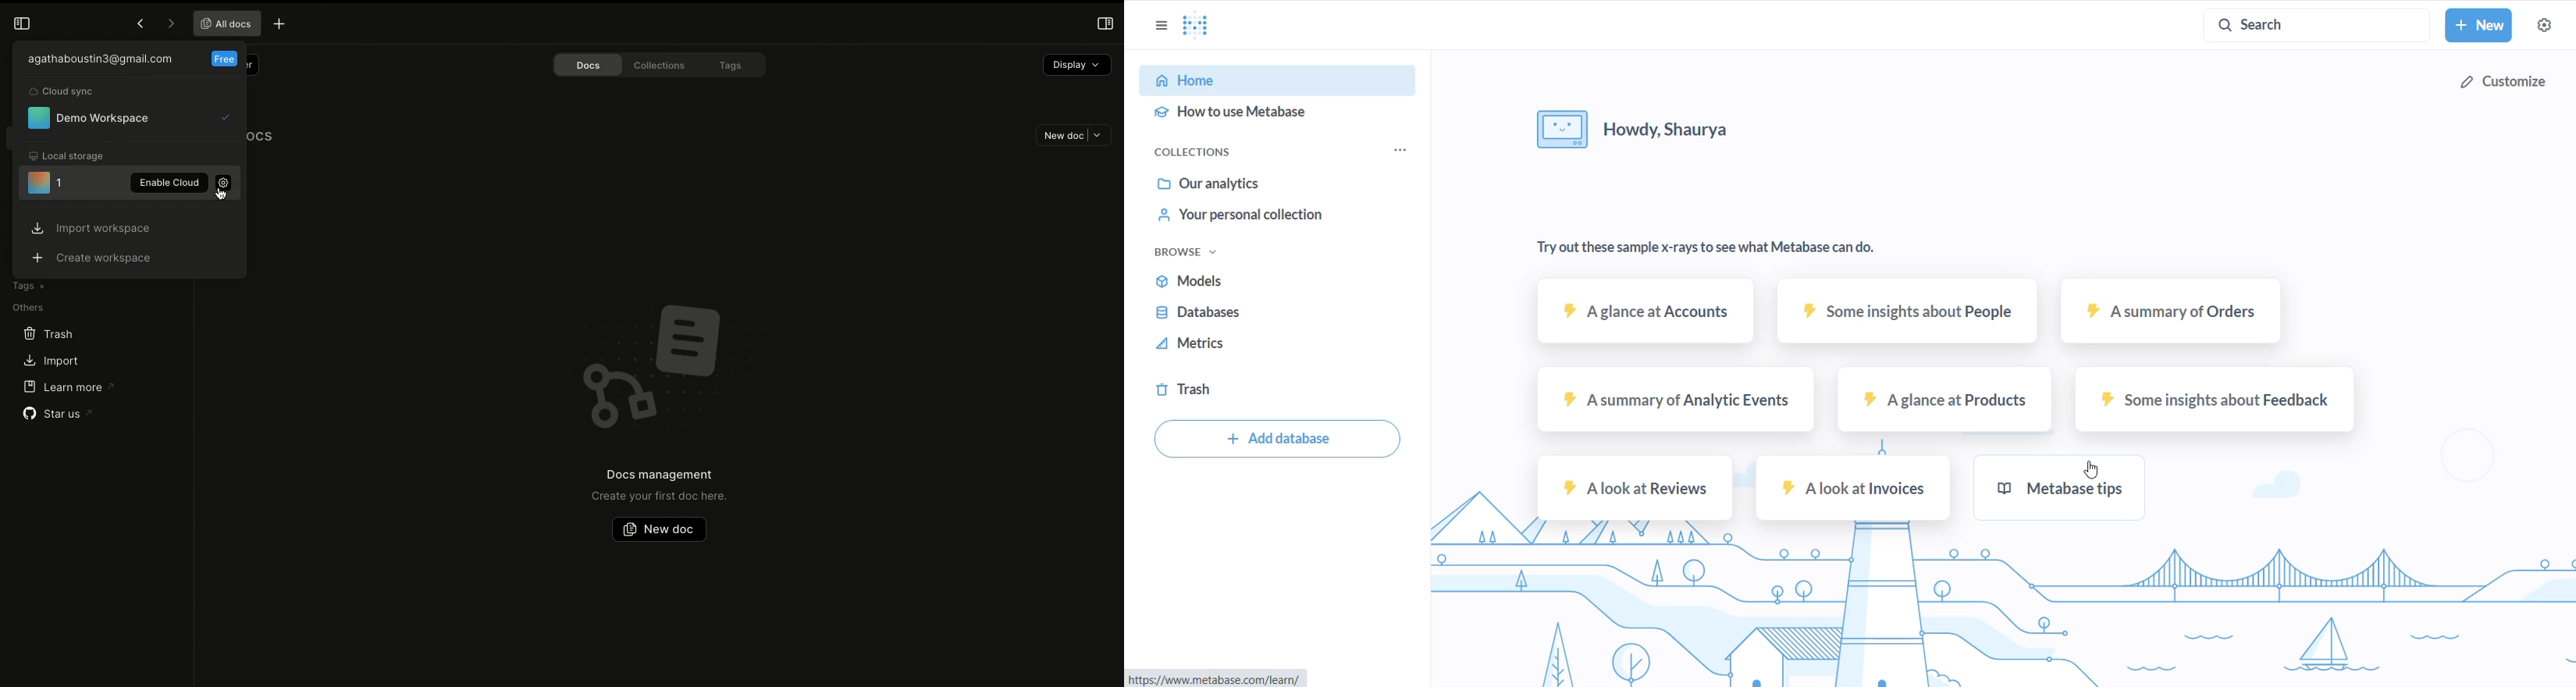  Describe the element at coordinates (67, 157) in the screenshot. I see `Local storage` at that location.